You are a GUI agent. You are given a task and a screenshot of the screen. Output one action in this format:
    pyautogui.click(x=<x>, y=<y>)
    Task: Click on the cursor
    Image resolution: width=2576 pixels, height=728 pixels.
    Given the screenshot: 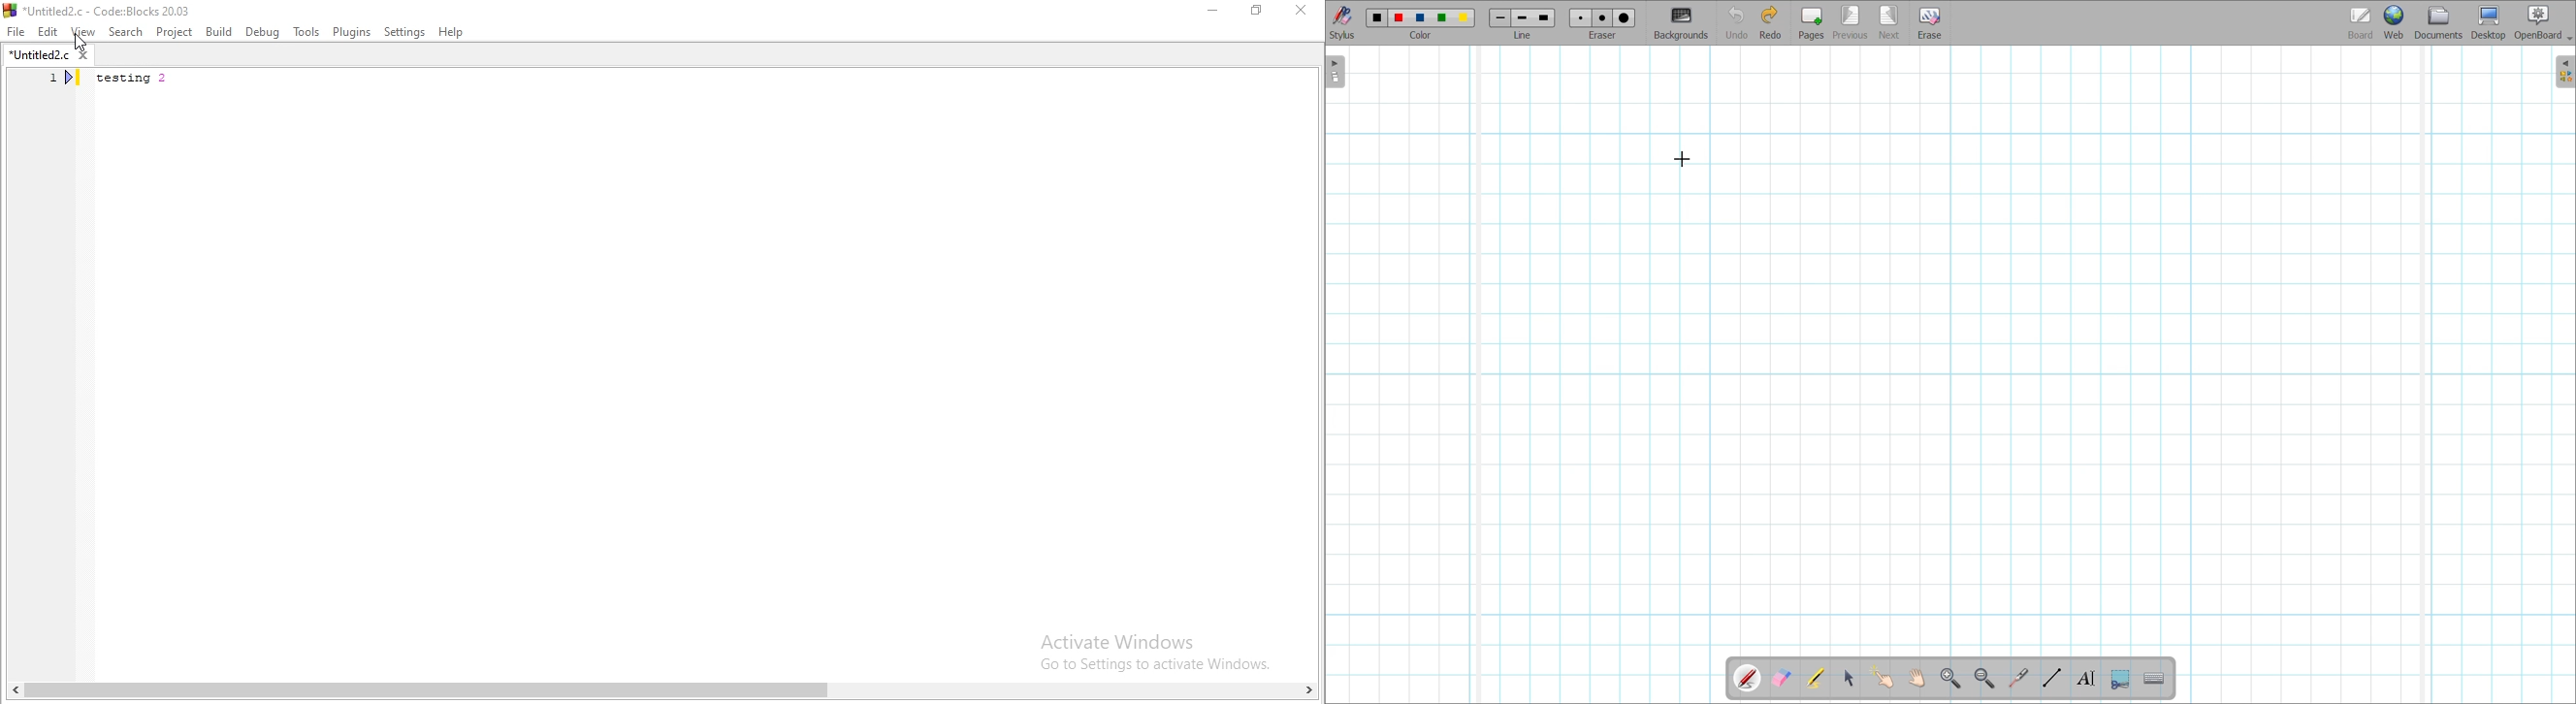 What is the action you would take?
    pyautogui.click(x=82, y=43)
    